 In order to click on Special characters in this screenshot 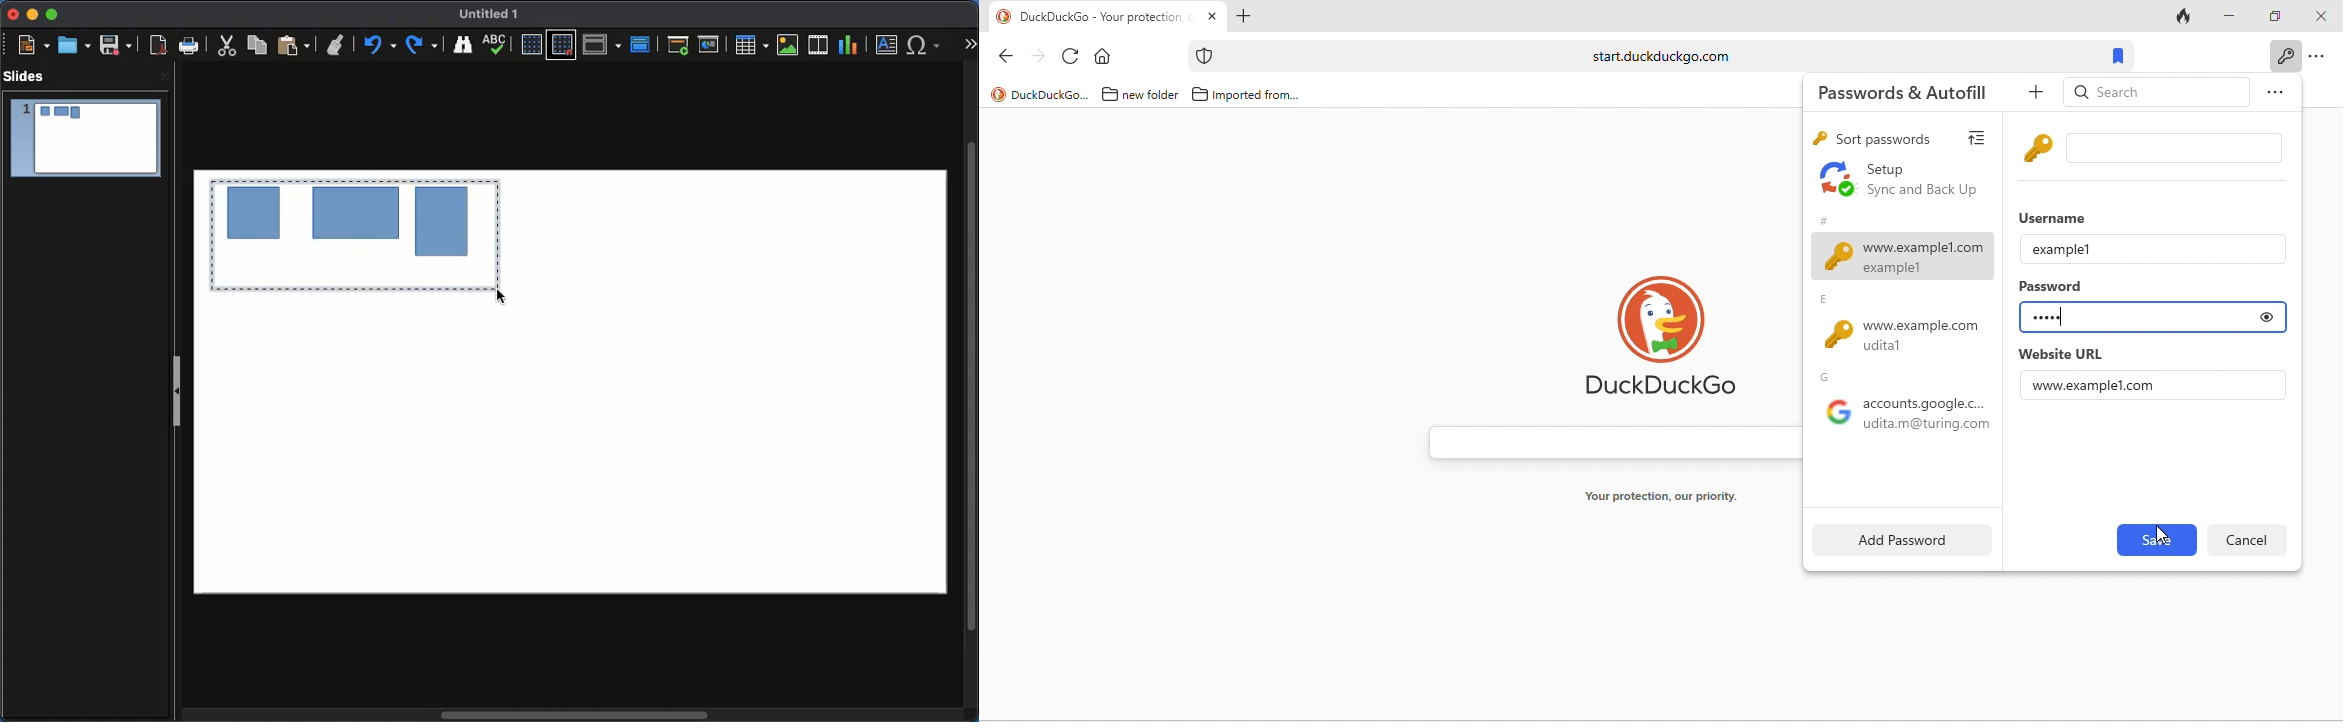, I will do `click(924, 45)`.